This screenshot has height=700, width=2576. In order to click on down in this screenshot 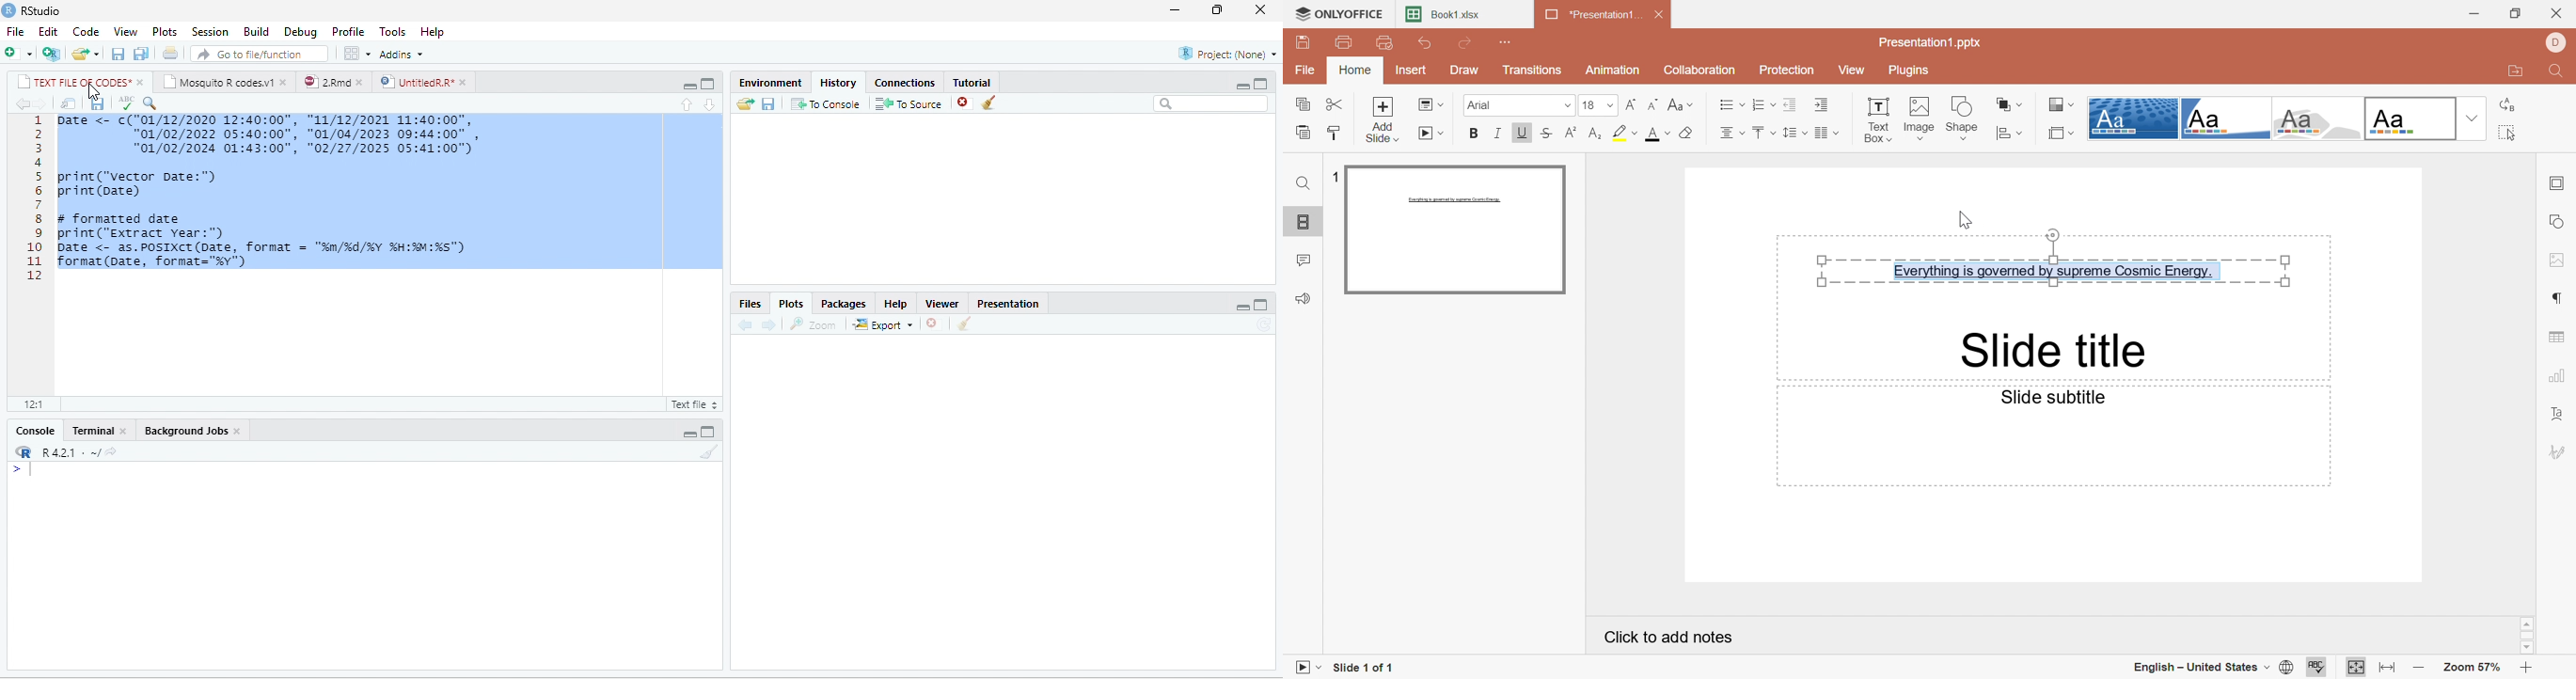, I will do `click(710, 104)`.